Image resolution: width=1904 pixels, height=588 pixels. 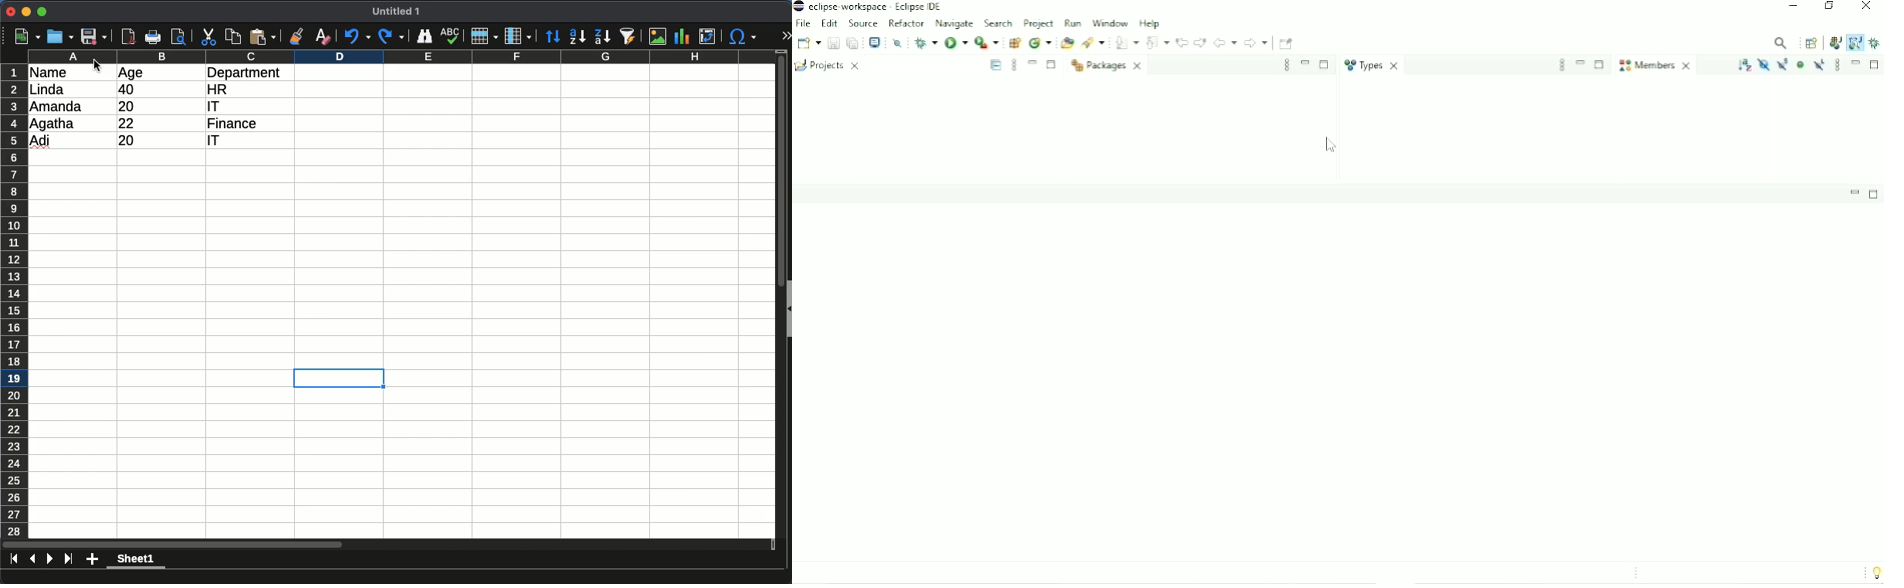 What do you see at coordinates (788, 307) in the screenshot?
I see `collapse` at bounding box center [788, 307].